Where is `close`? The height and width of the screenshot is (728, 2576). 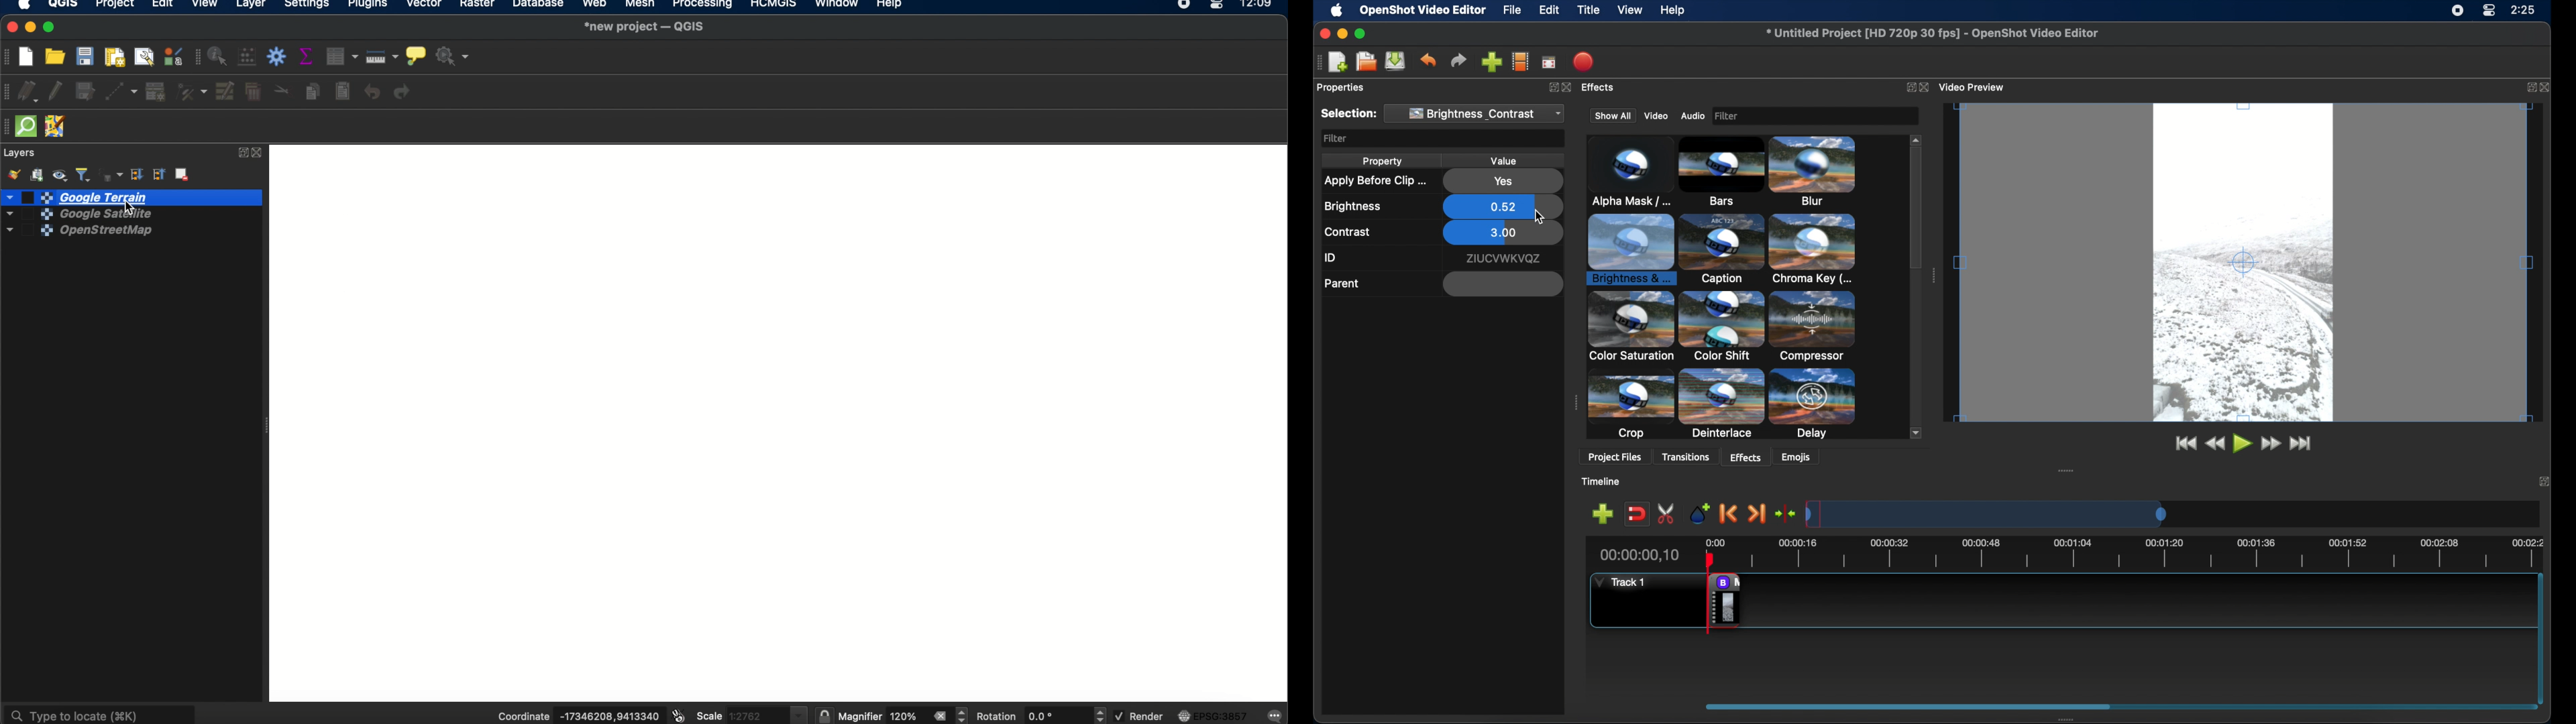
close is located at coordinates (1927, 88).